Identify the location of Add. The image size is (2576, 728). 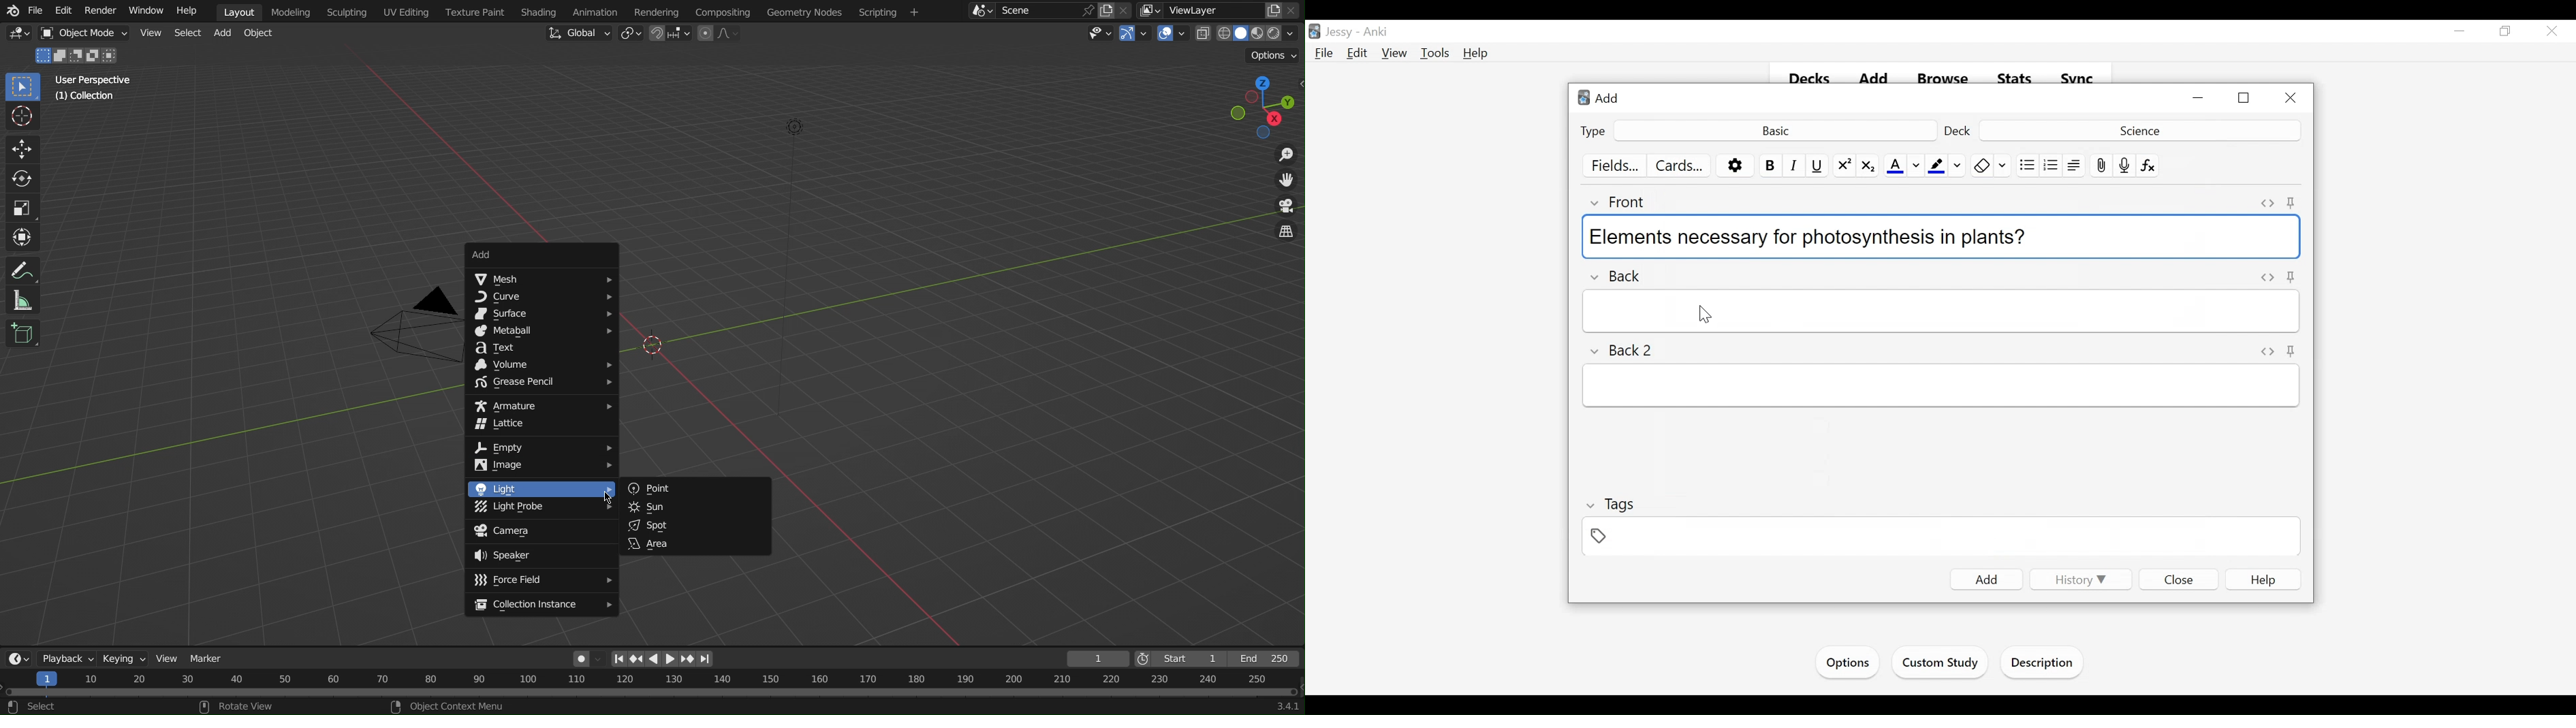
(1987, 579).